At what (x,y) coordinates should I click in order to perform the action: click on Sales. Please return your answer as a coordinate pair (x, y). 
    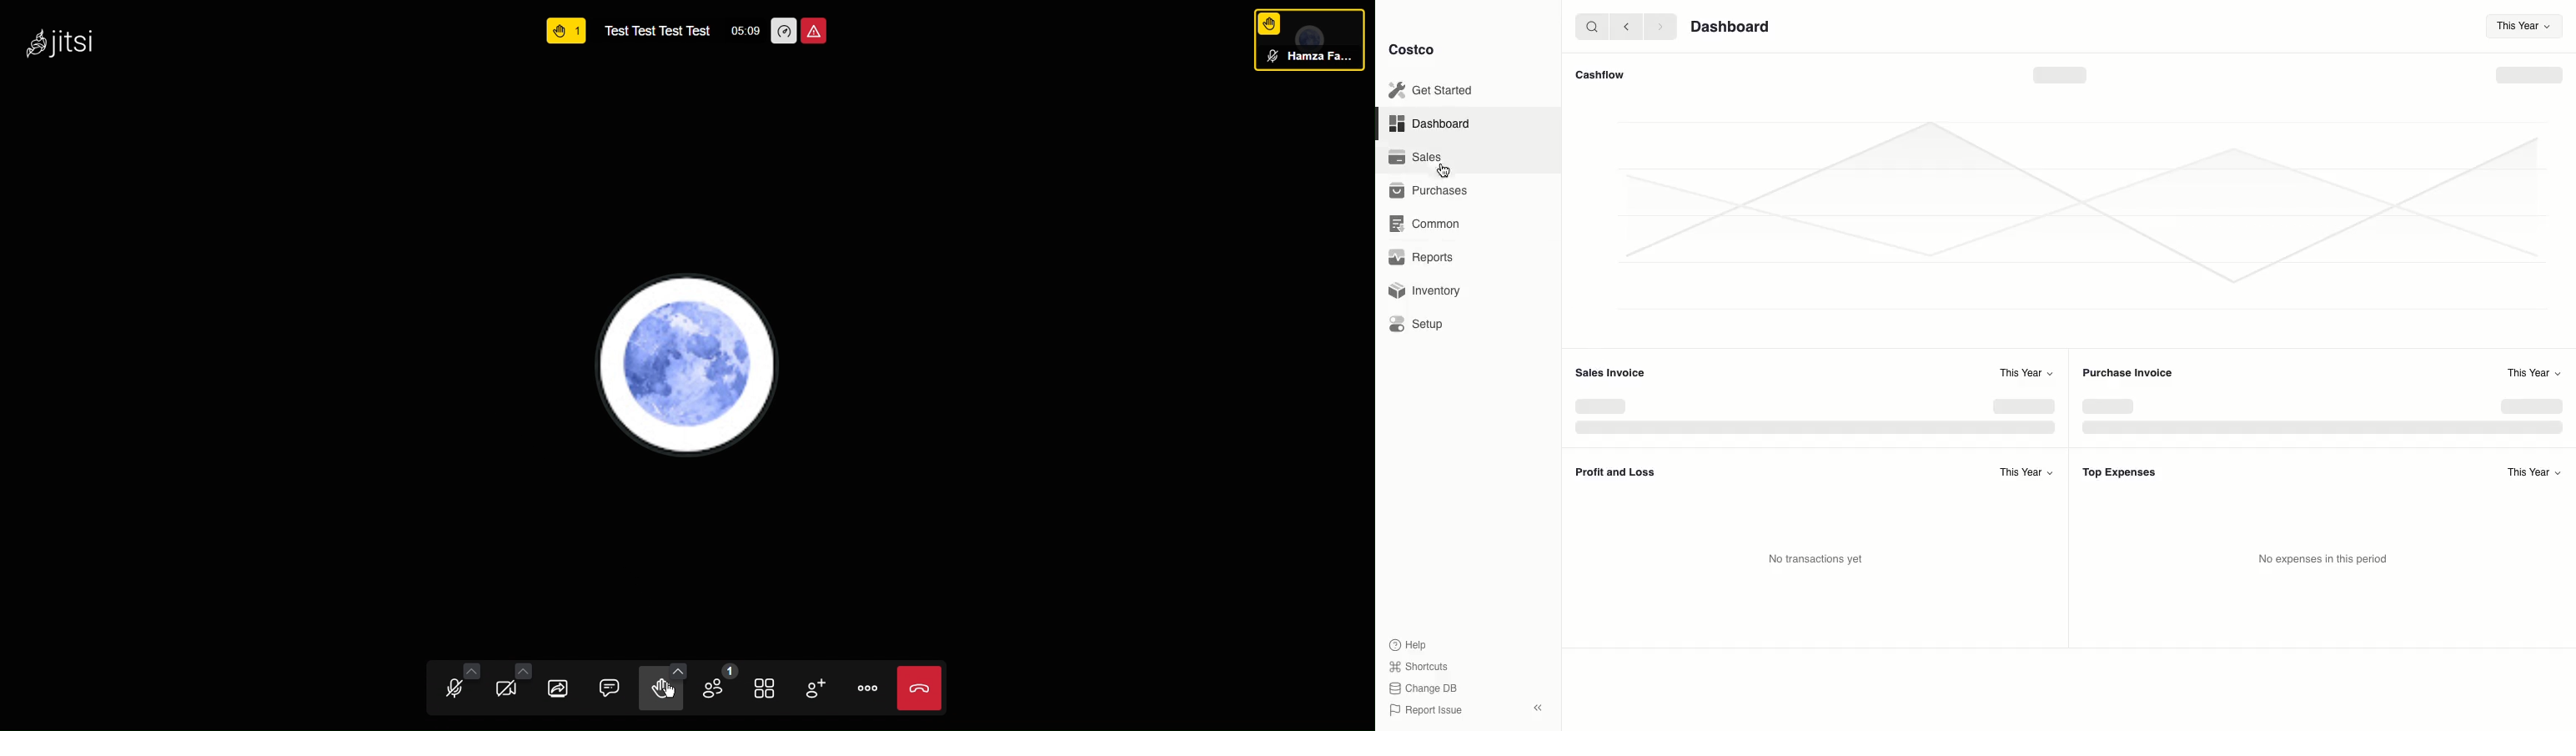
    Looking at the image, I should click on (1414, 157).